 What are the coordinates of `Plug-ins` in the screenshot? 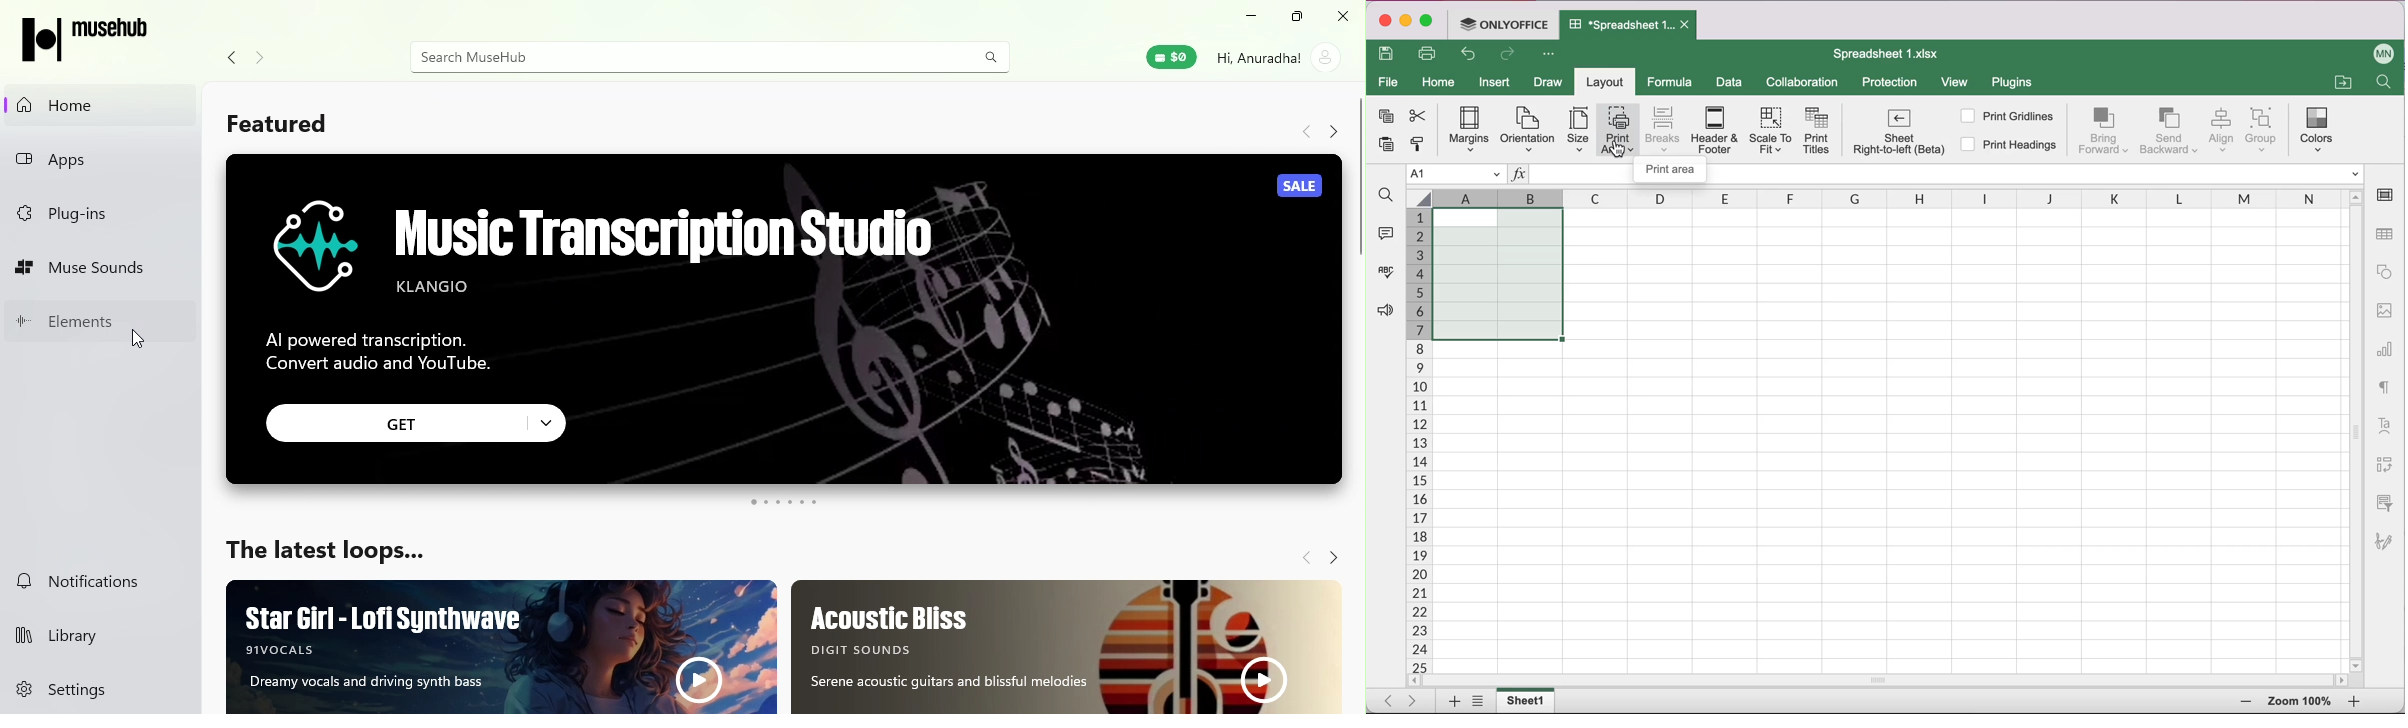 It's located at (105, 215).